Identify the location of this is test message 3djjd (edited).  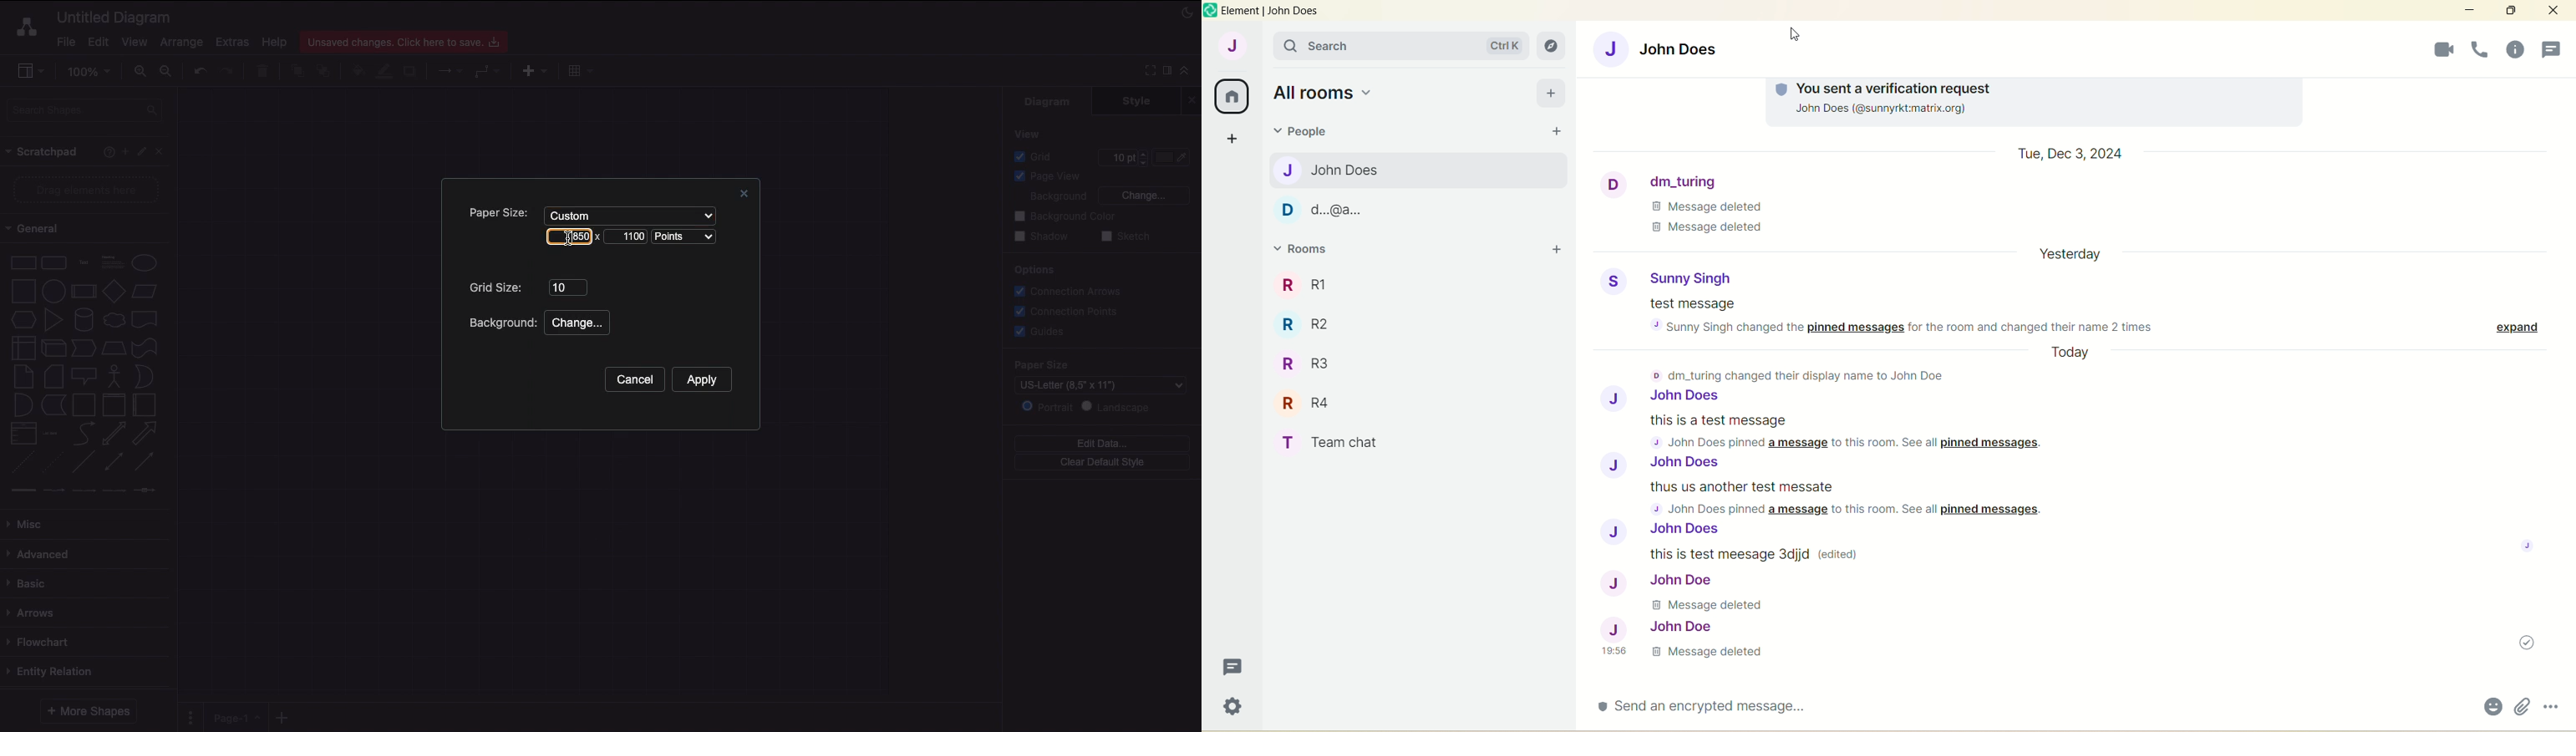
(1762, 552).